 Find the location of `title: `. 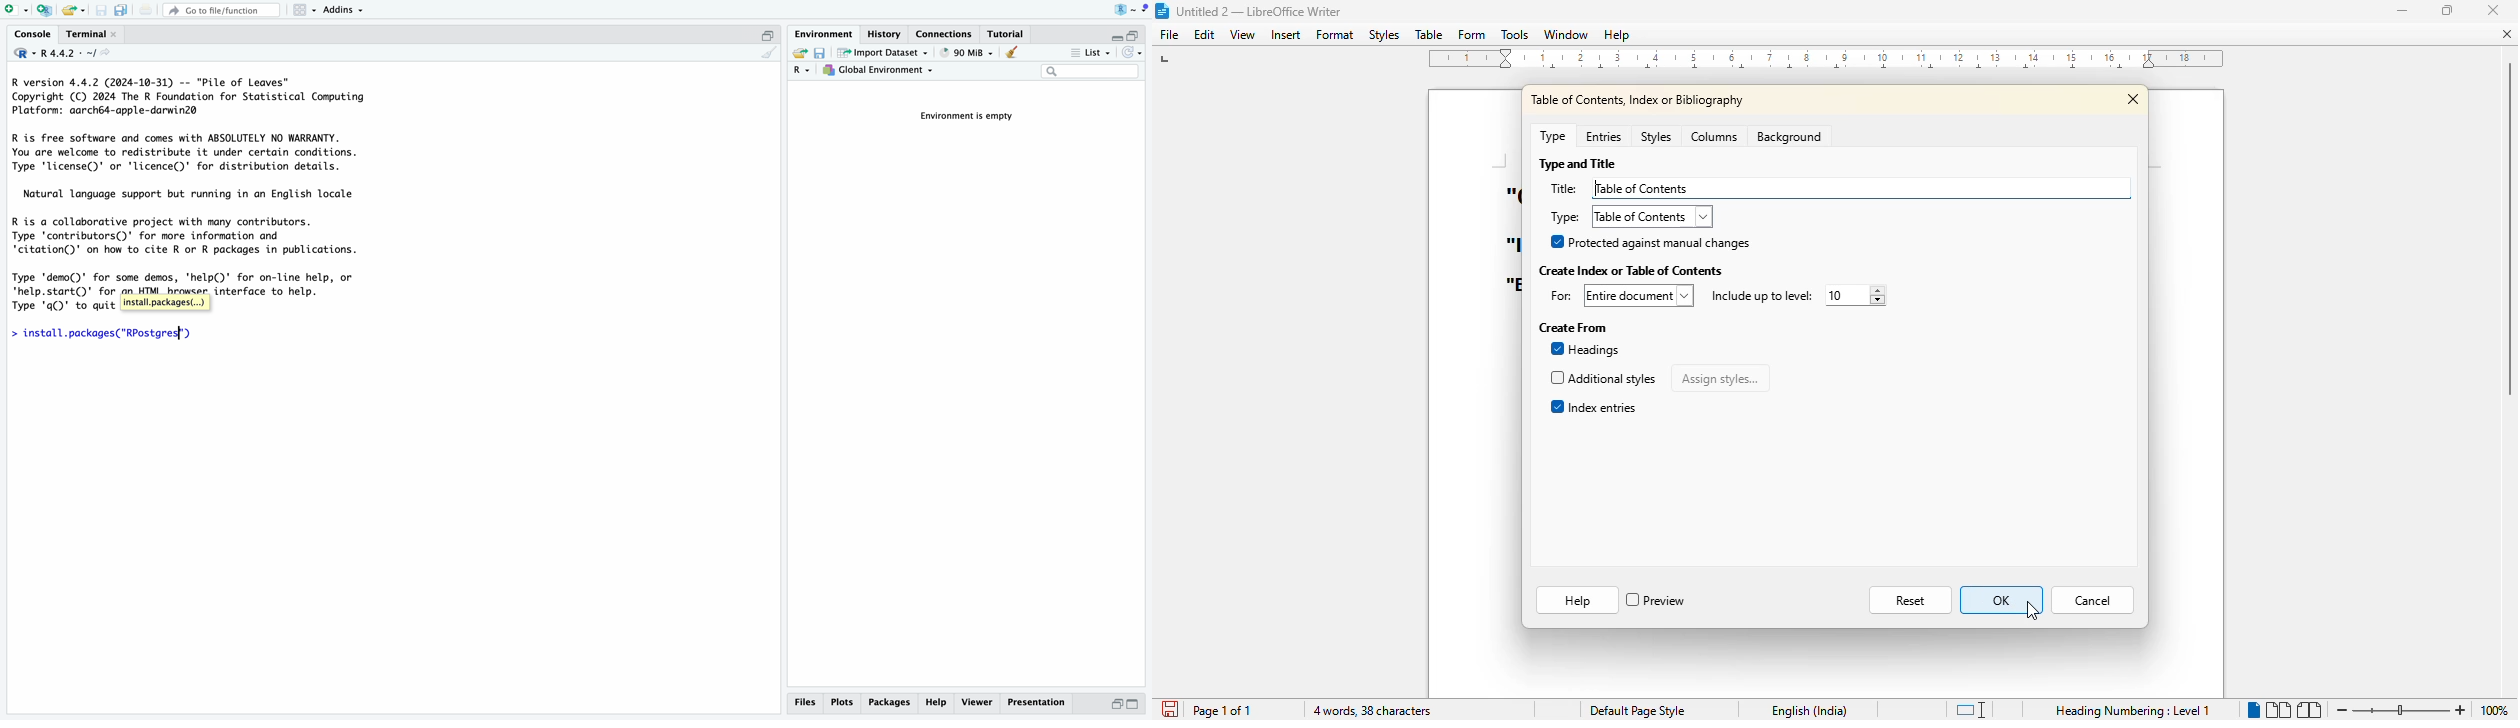

title:  is located at coordinates (1564, 188).